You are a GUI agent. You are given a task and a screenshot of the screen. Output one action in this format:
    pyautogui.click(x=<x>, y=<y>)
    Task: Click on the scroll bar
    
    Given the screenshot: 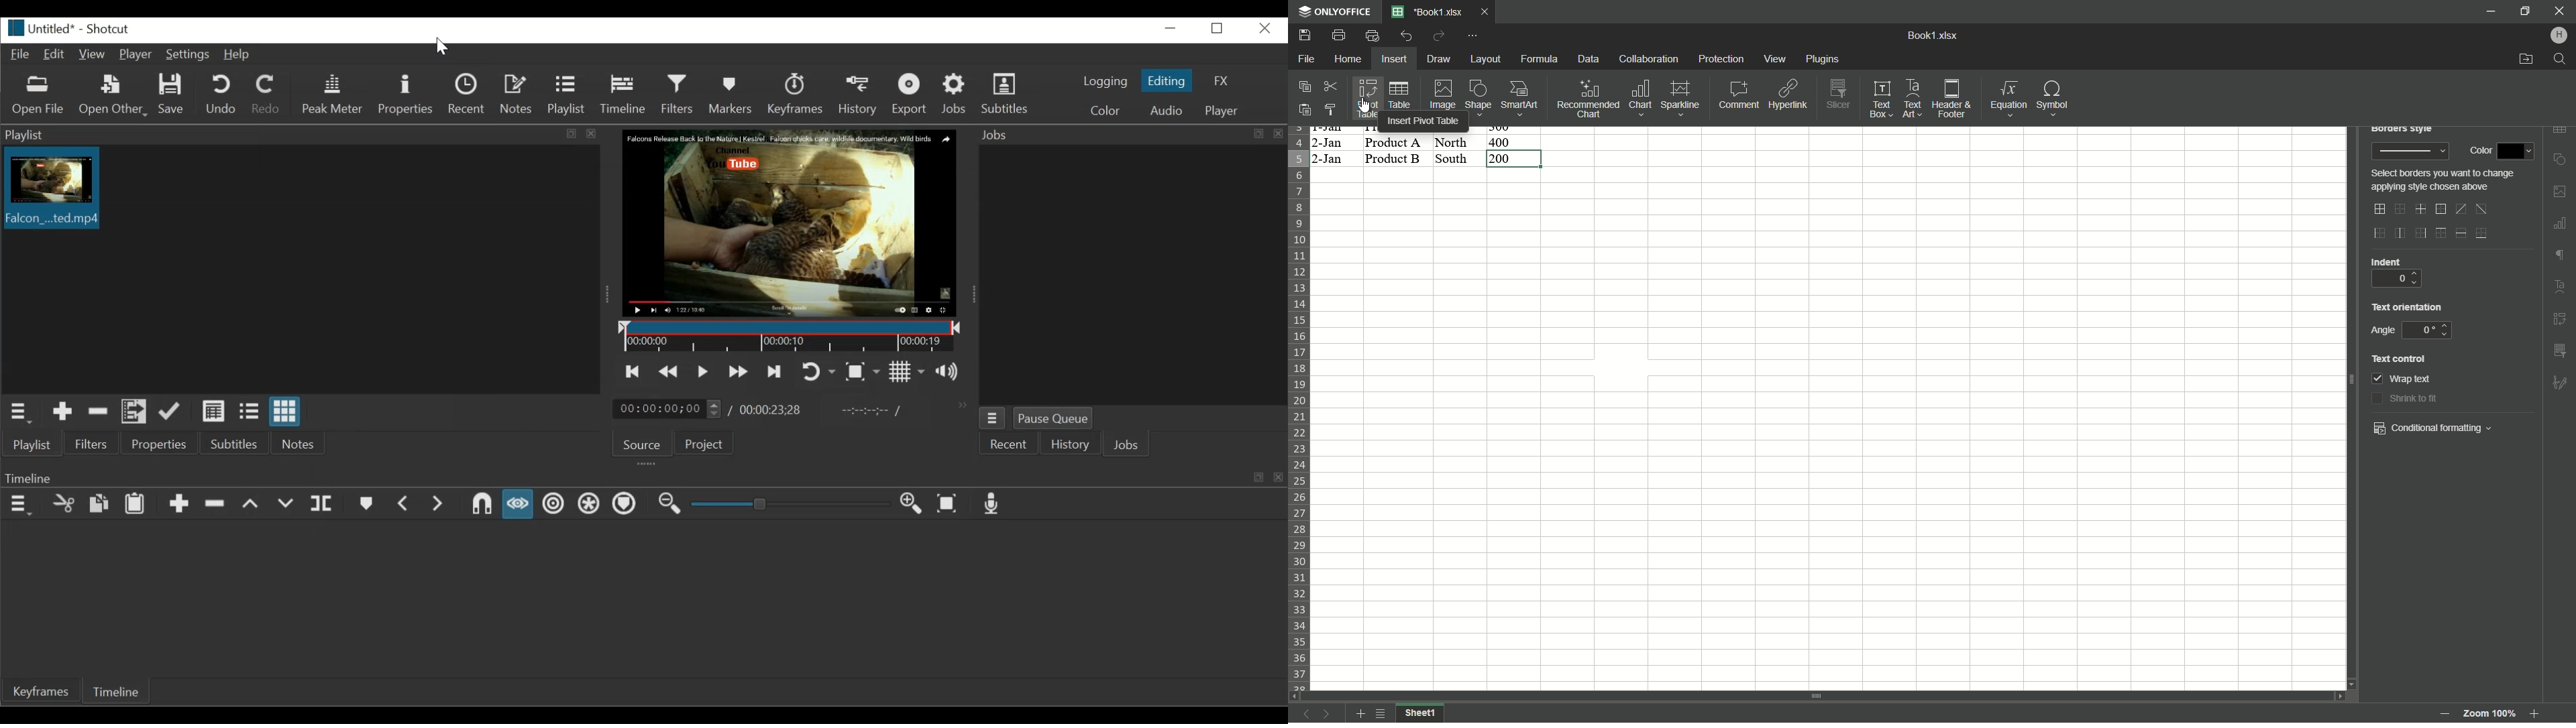 What is the action you would take?
    pyautogui.click(x=2350, y=381)
    